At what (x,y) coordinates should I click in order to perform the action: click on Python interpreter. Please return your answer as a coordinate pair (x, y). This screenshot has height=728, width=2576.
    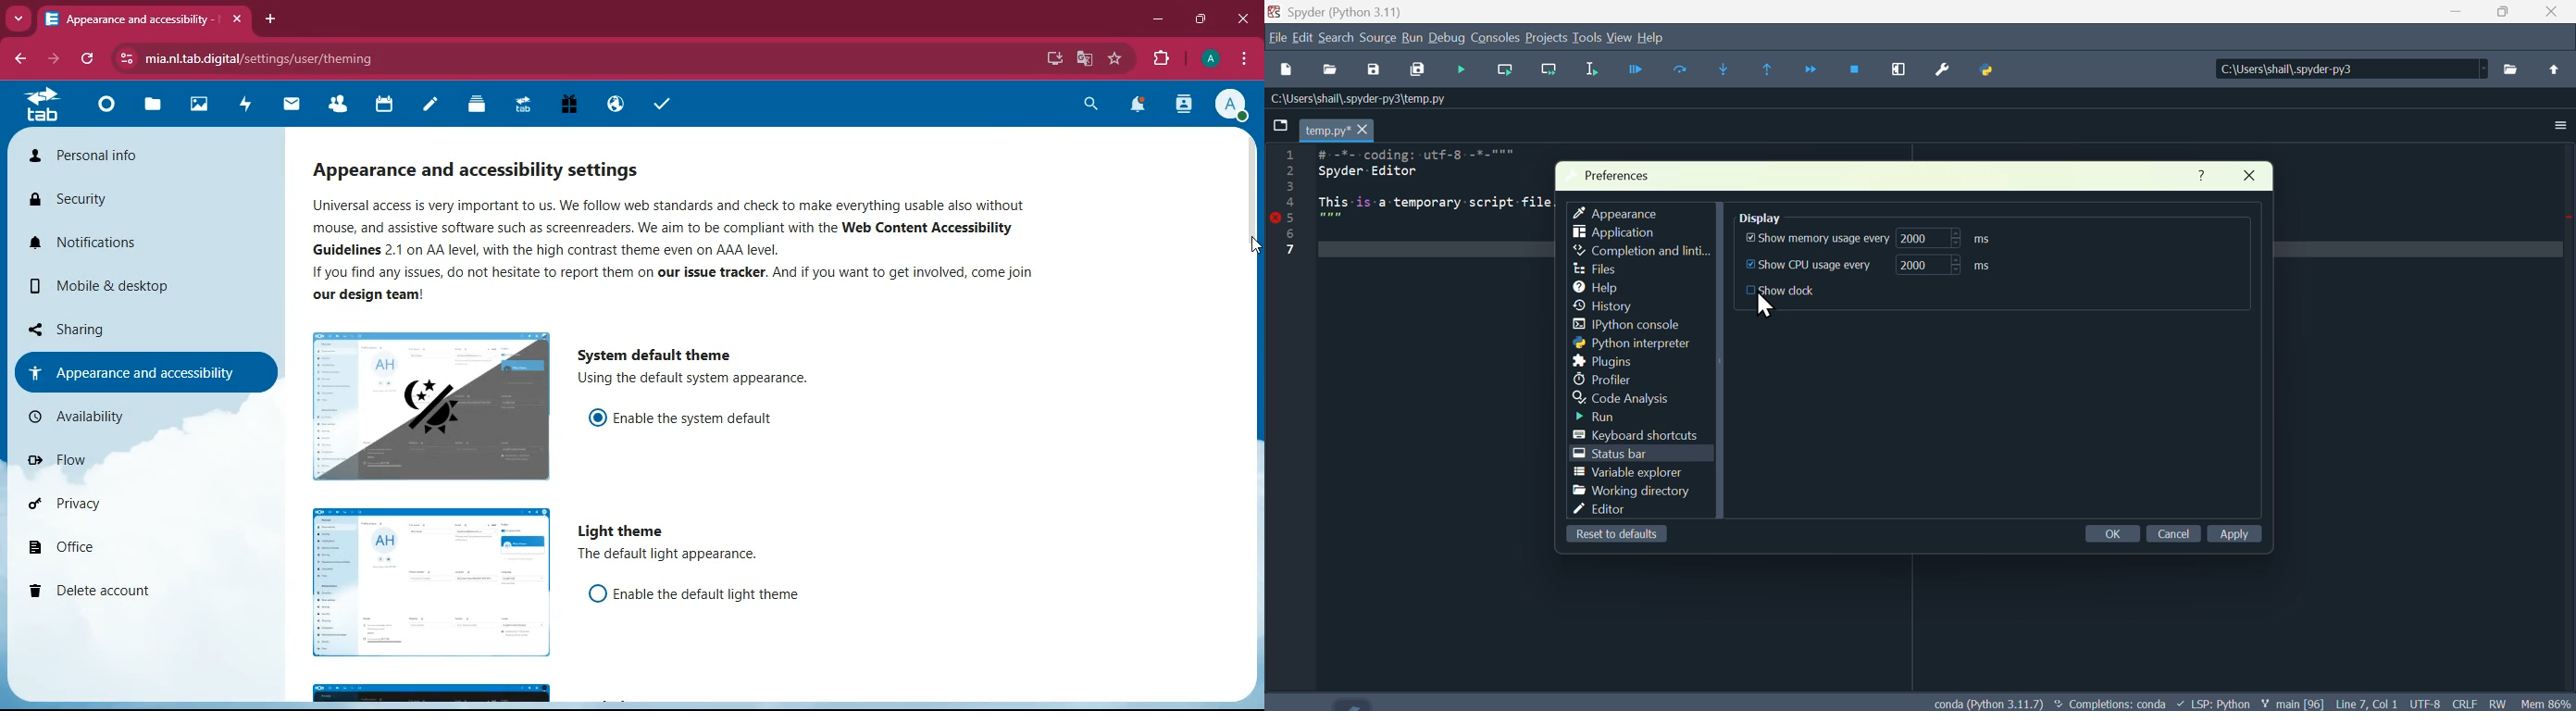
    Looking at the image, I should click on (1634, 344).